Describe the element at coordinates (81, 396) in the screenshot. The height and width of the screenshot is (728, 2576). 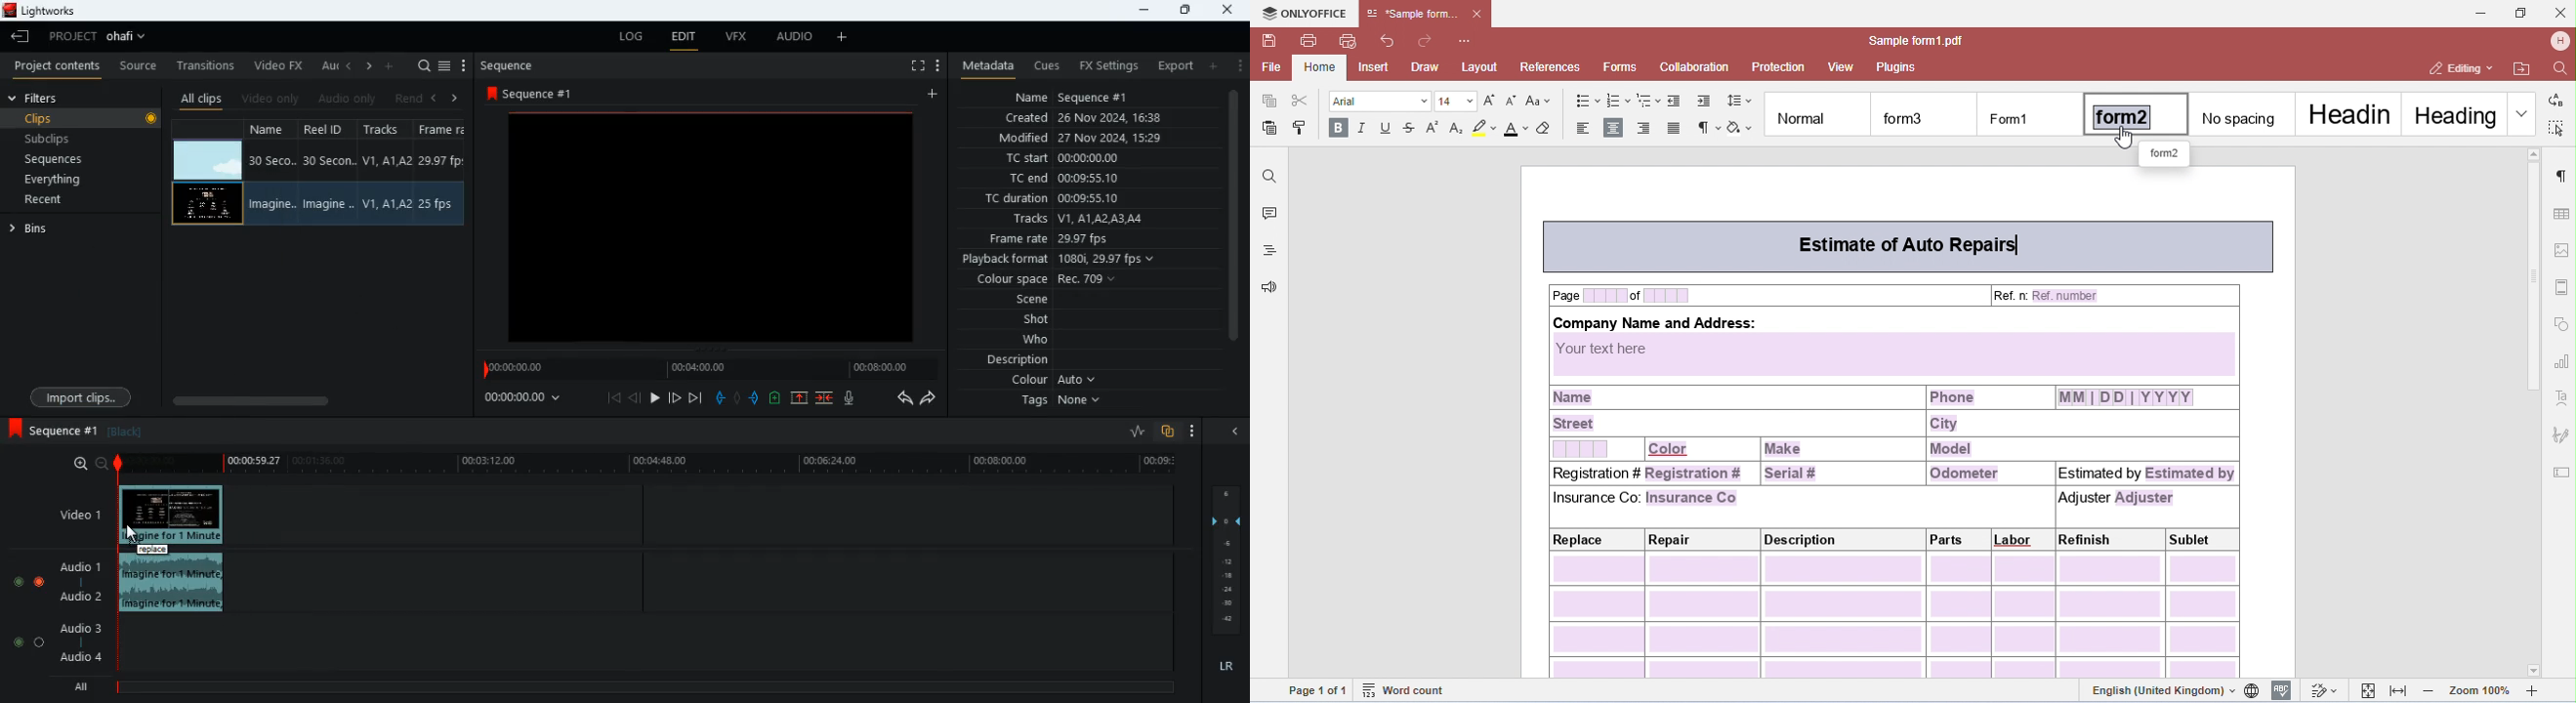
I see `import clips` at that location.